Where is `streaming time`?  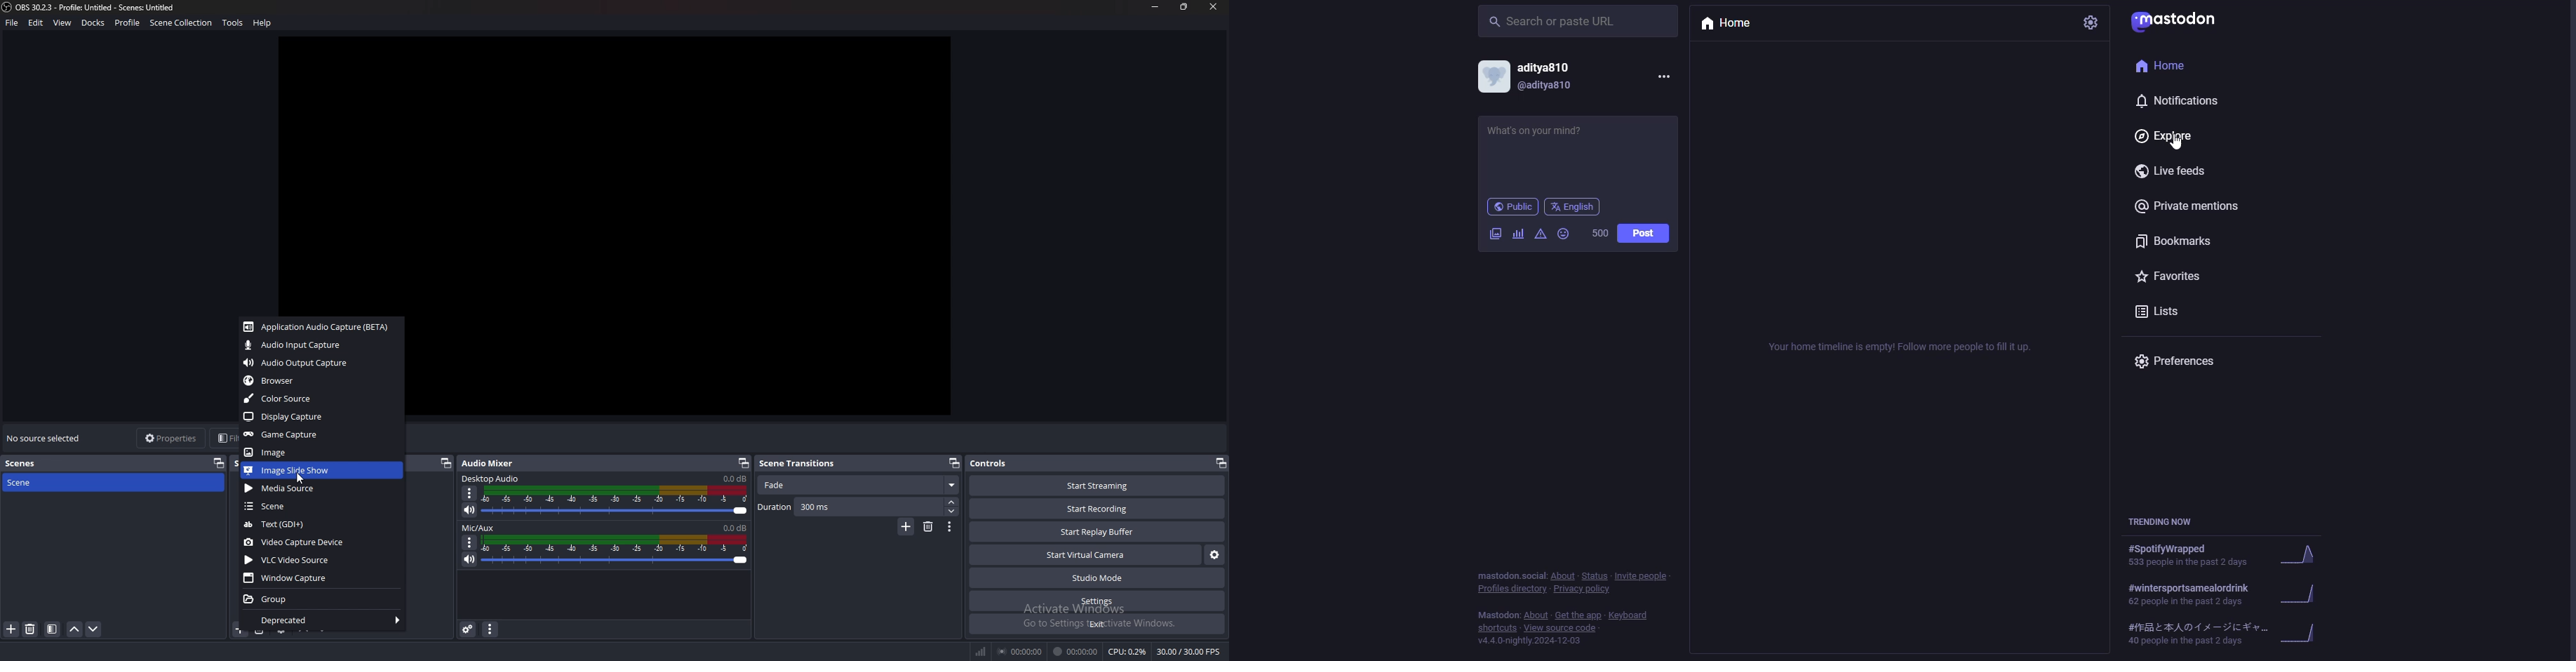
streaming time is located at coordinates (1022, 650).